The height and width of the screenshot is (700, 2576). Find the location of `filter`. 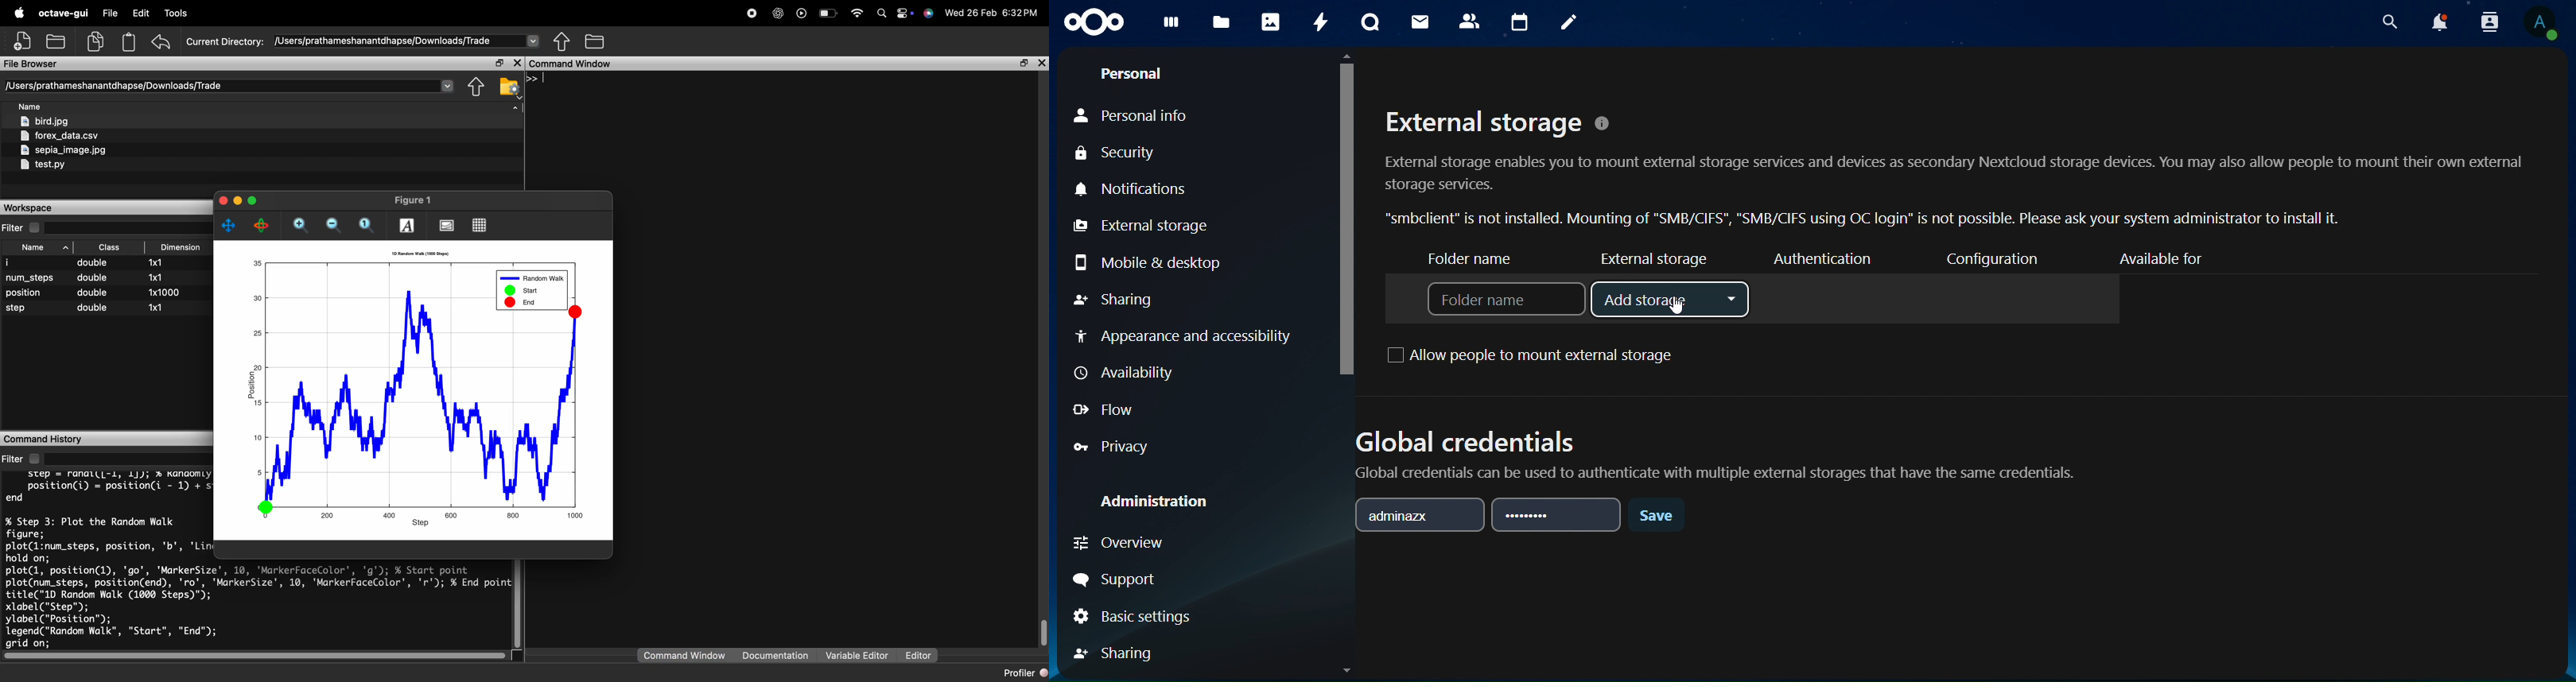

filter is located at coordinates (25, 228).